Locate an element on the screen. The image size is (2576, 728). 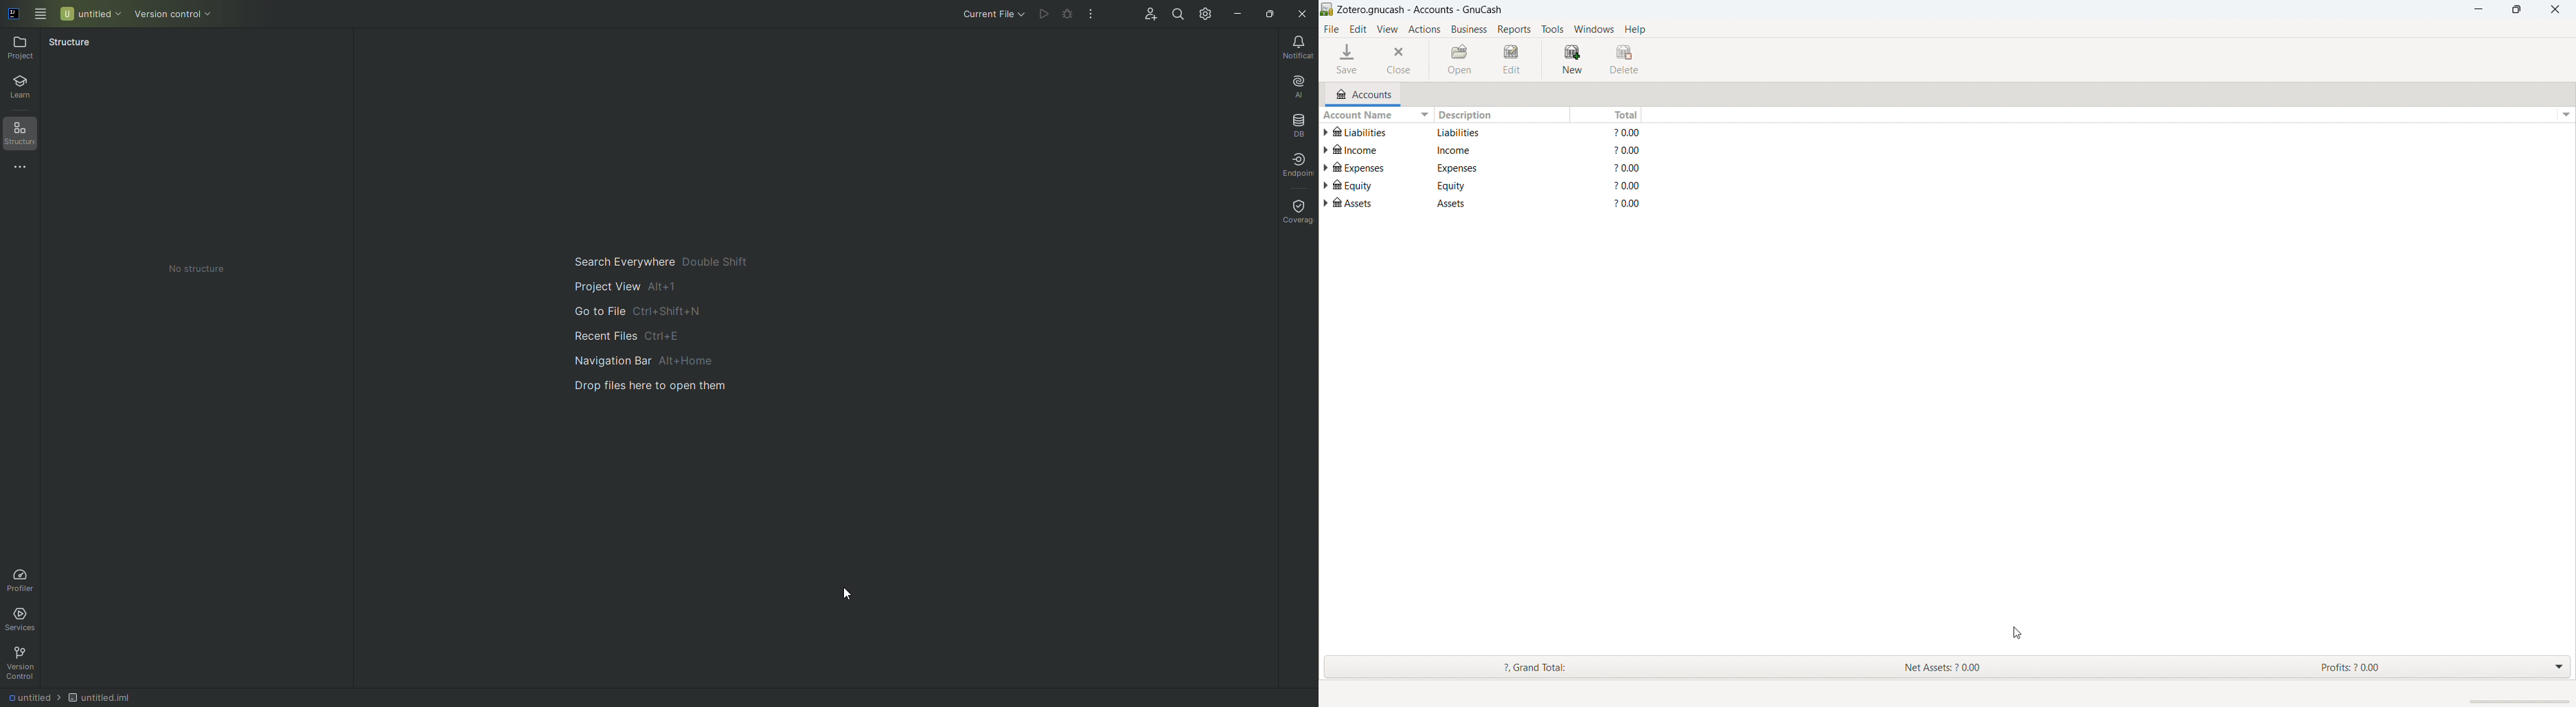
Notifications is located at coordinates (1296, 45).